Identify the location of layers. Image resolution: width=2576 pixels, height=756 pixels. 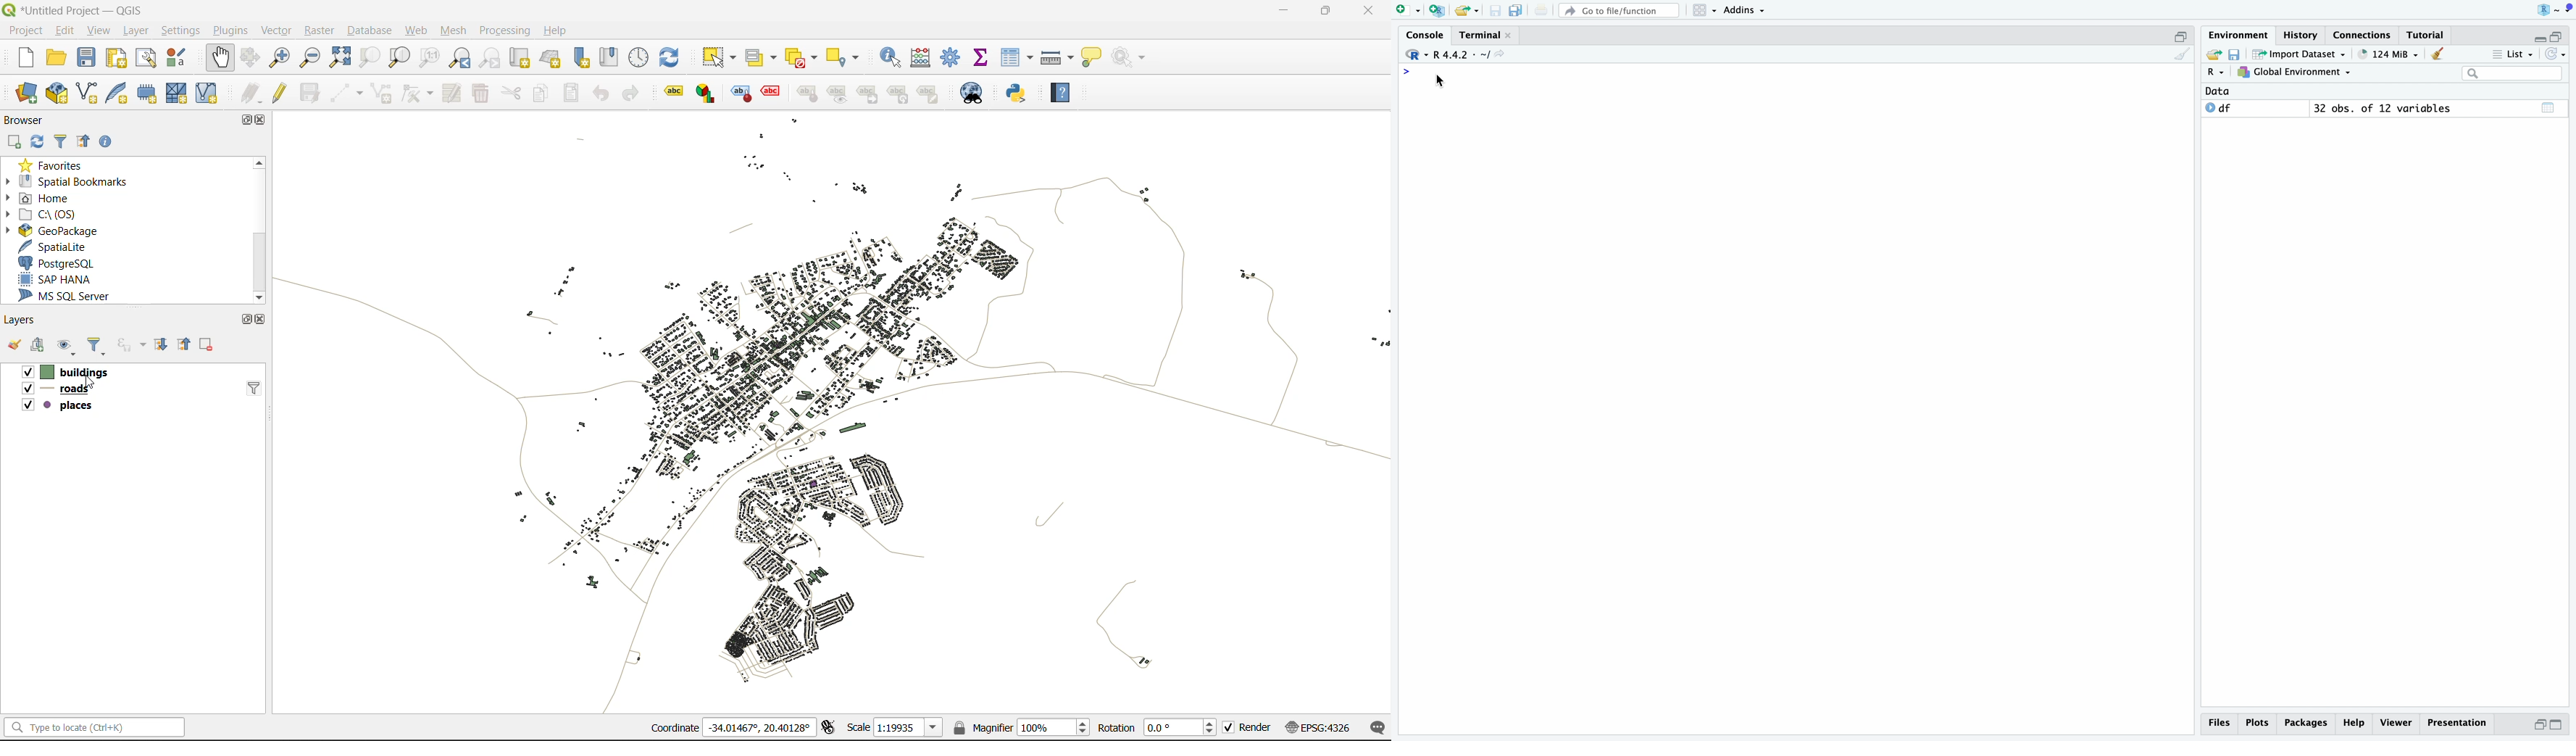
(20, 319).